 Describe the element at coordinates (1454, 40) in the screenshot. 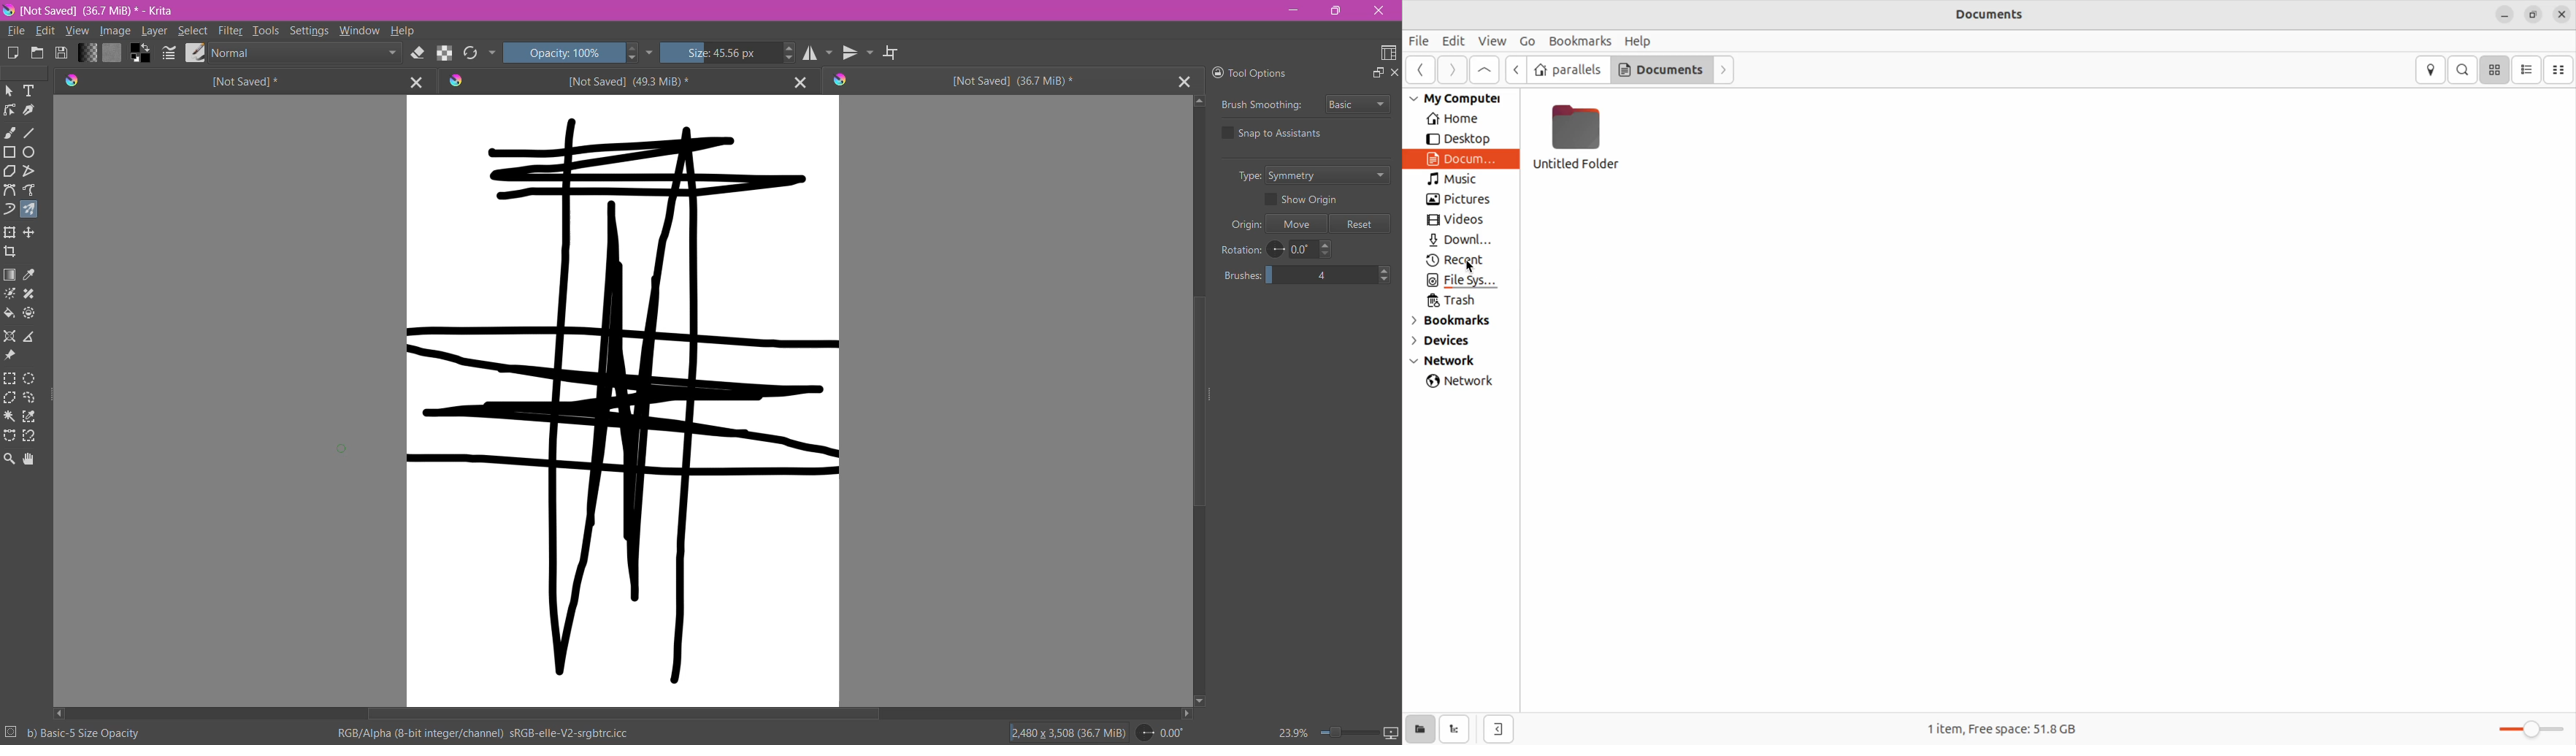

I see `Edit` at that location.